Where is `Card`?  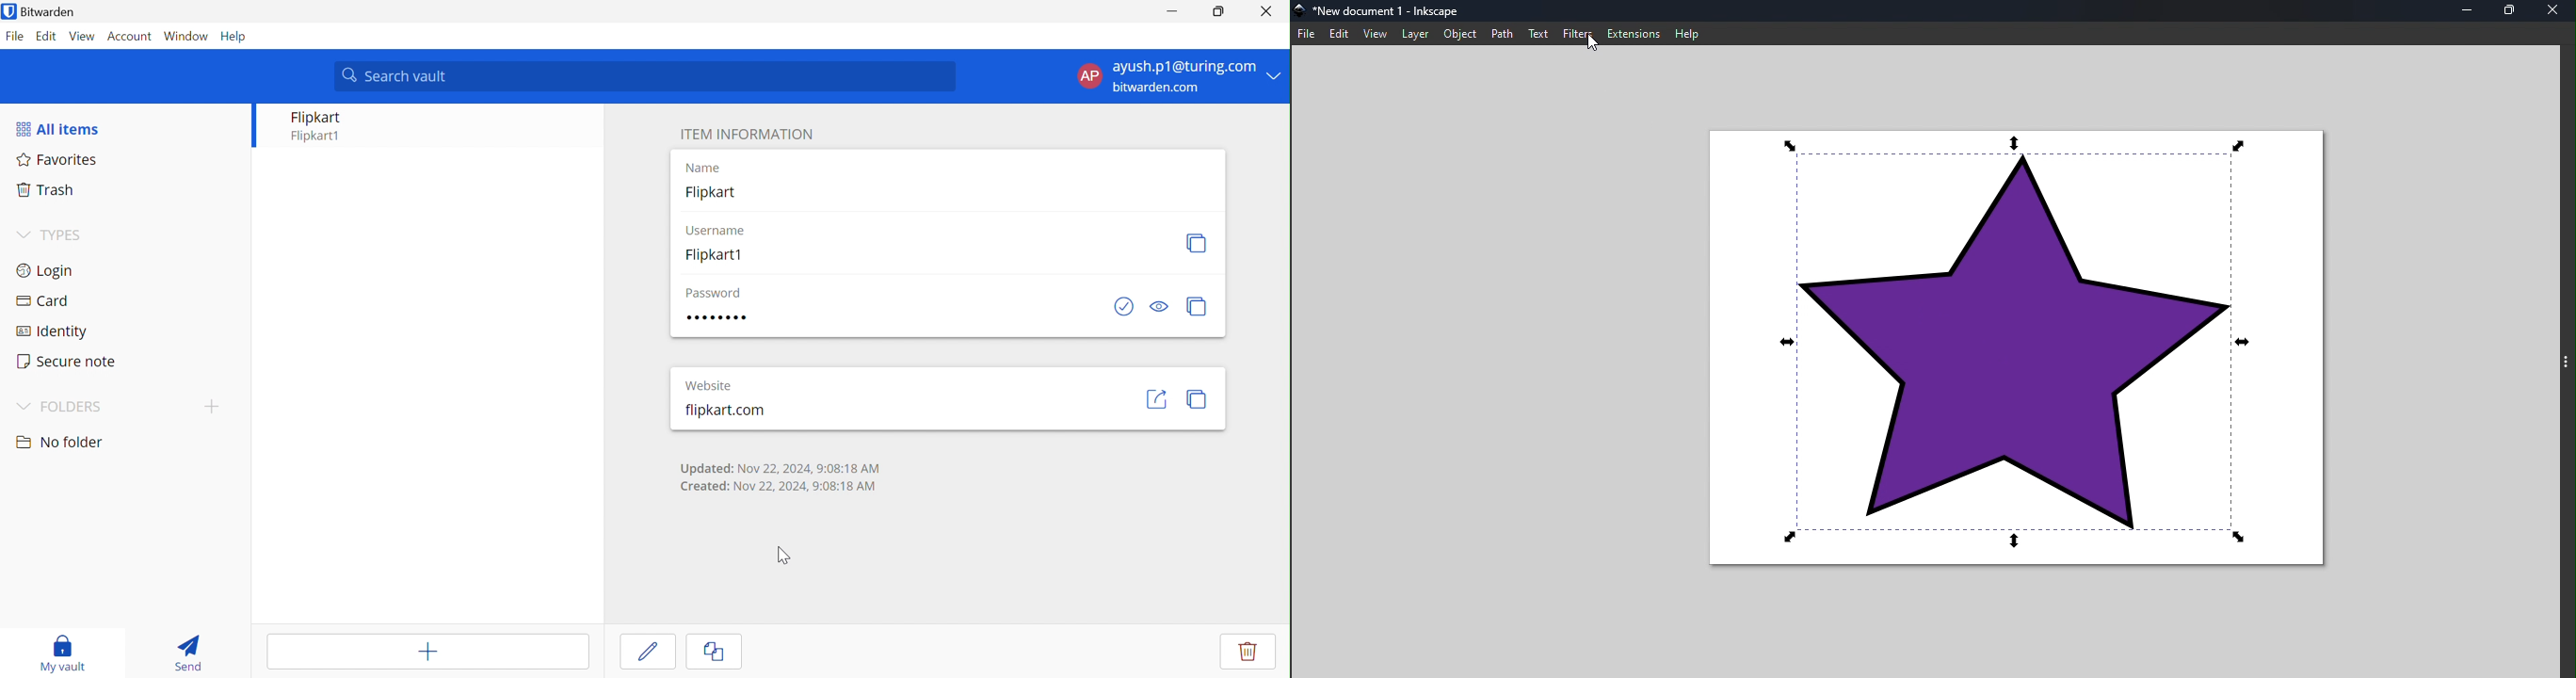
Card is located at coordinates (45, 301).